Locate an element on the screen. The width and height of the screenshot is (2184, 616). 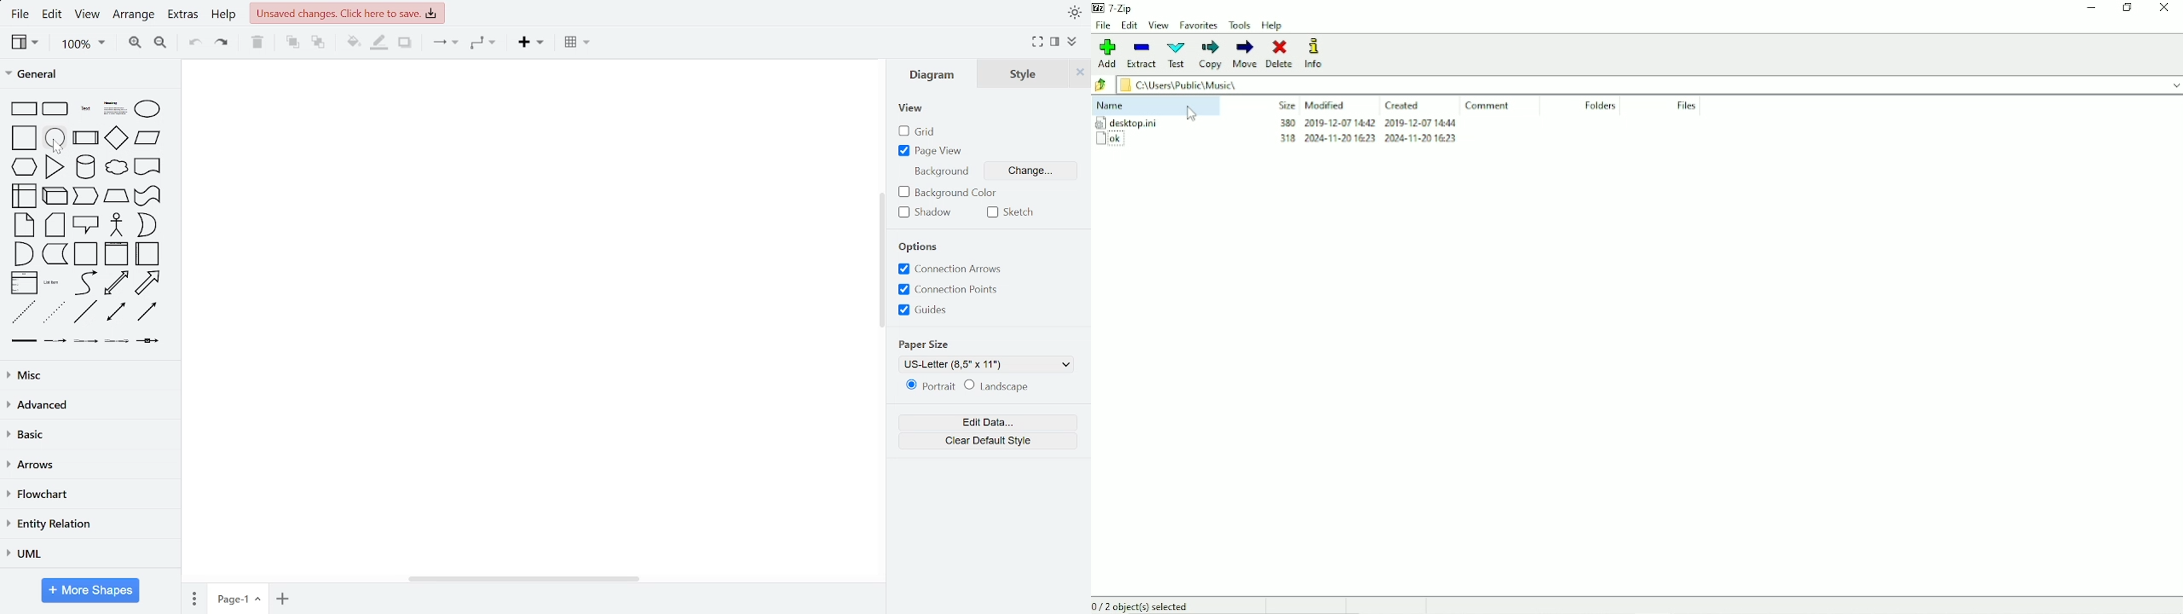
Move is located at coordinates (1245, 54).